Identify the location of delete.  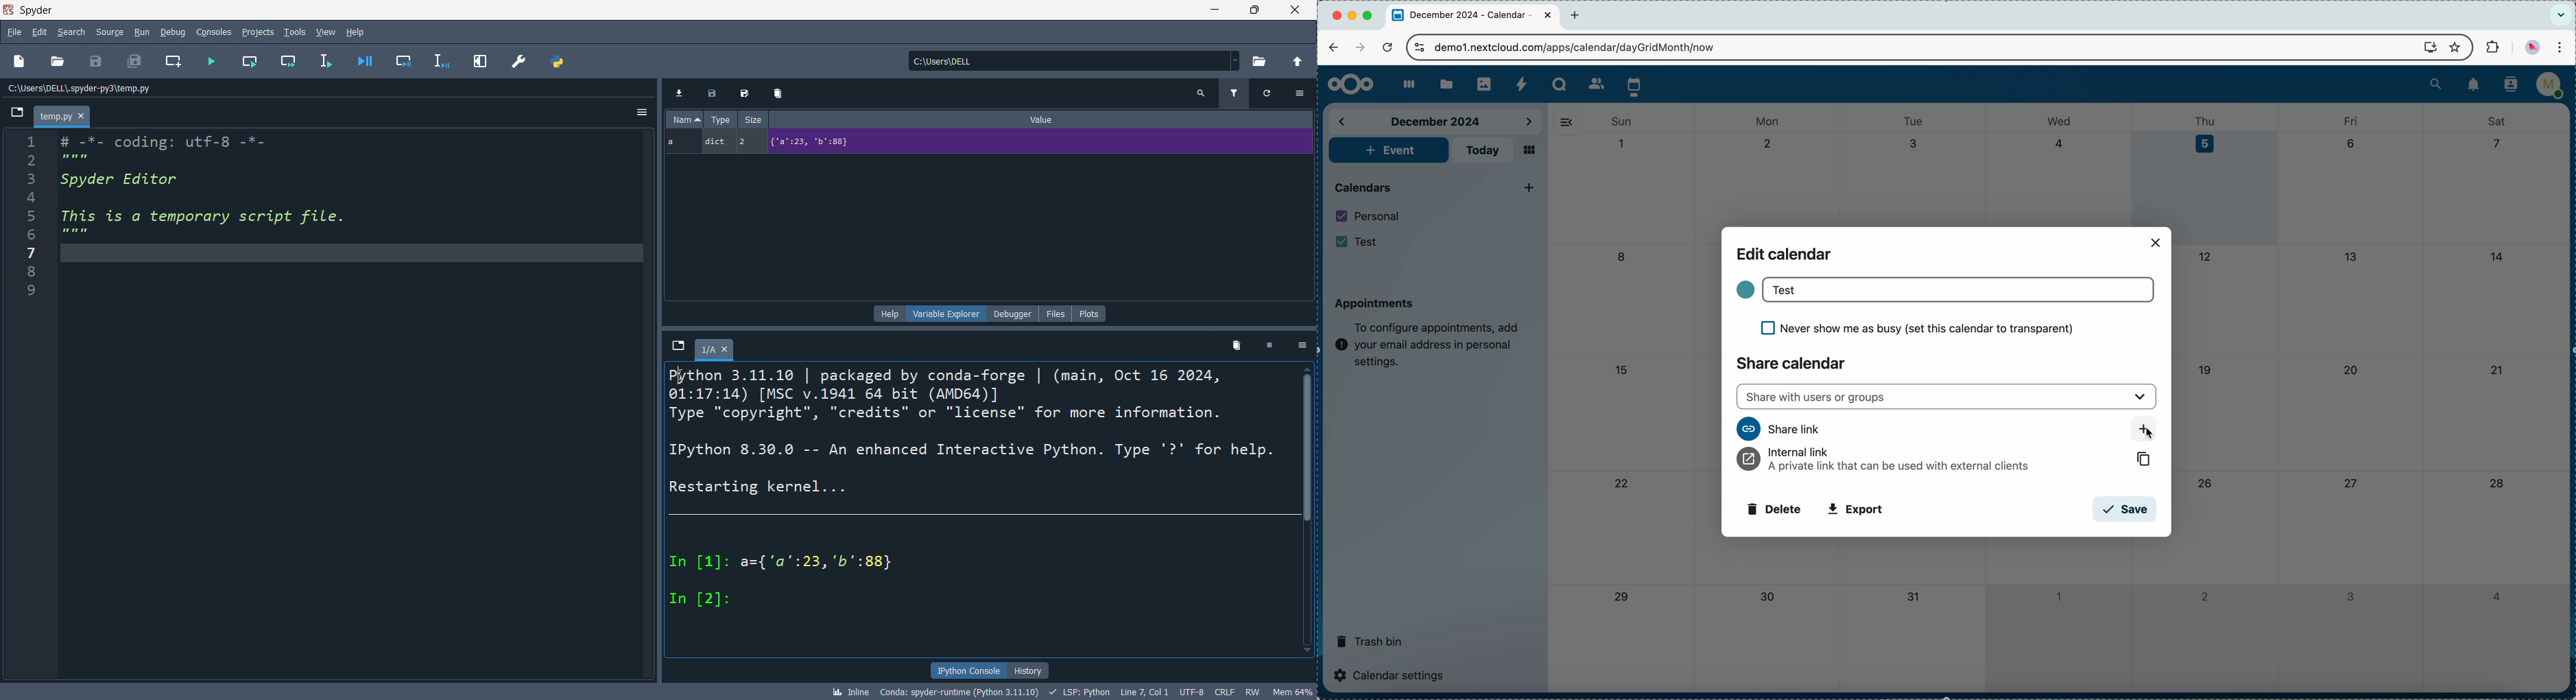
(781, 91).